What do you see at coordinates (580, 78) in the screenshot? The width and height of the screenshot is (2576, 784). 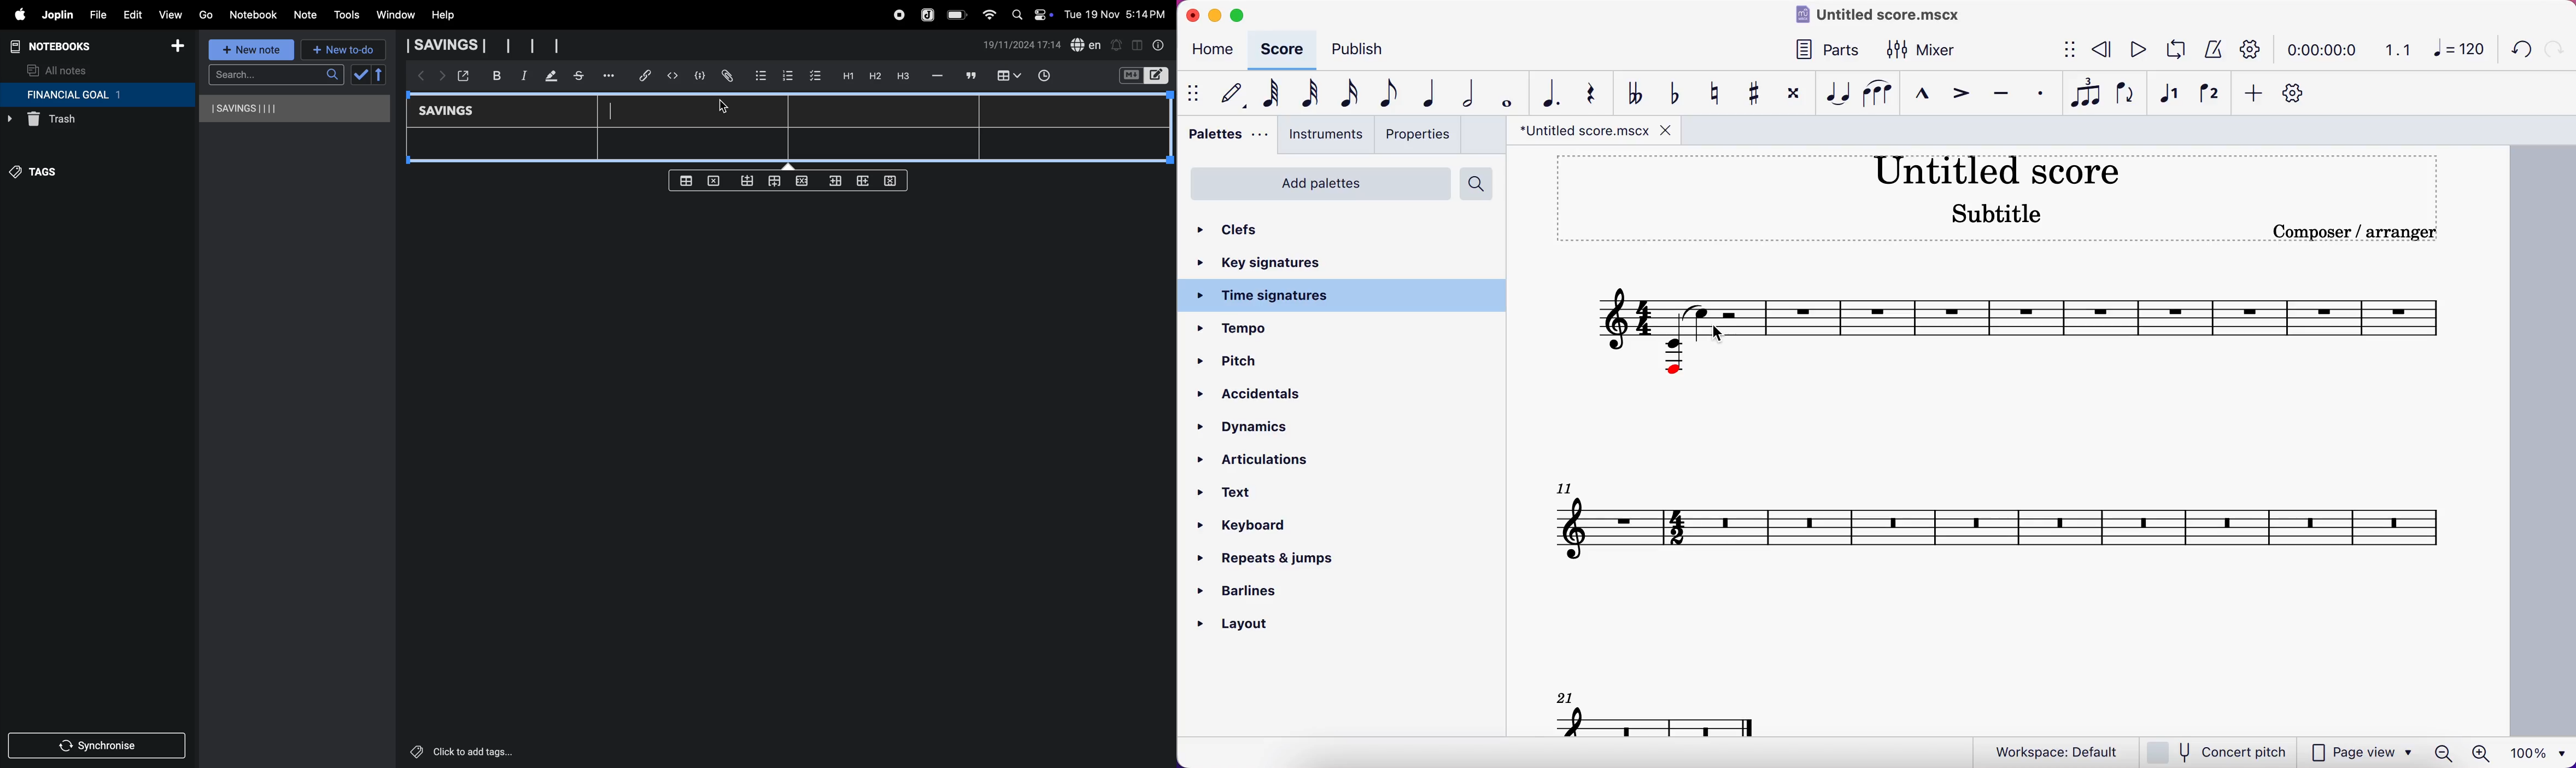 I see `stketchbook` at bounding box center [580, 78].